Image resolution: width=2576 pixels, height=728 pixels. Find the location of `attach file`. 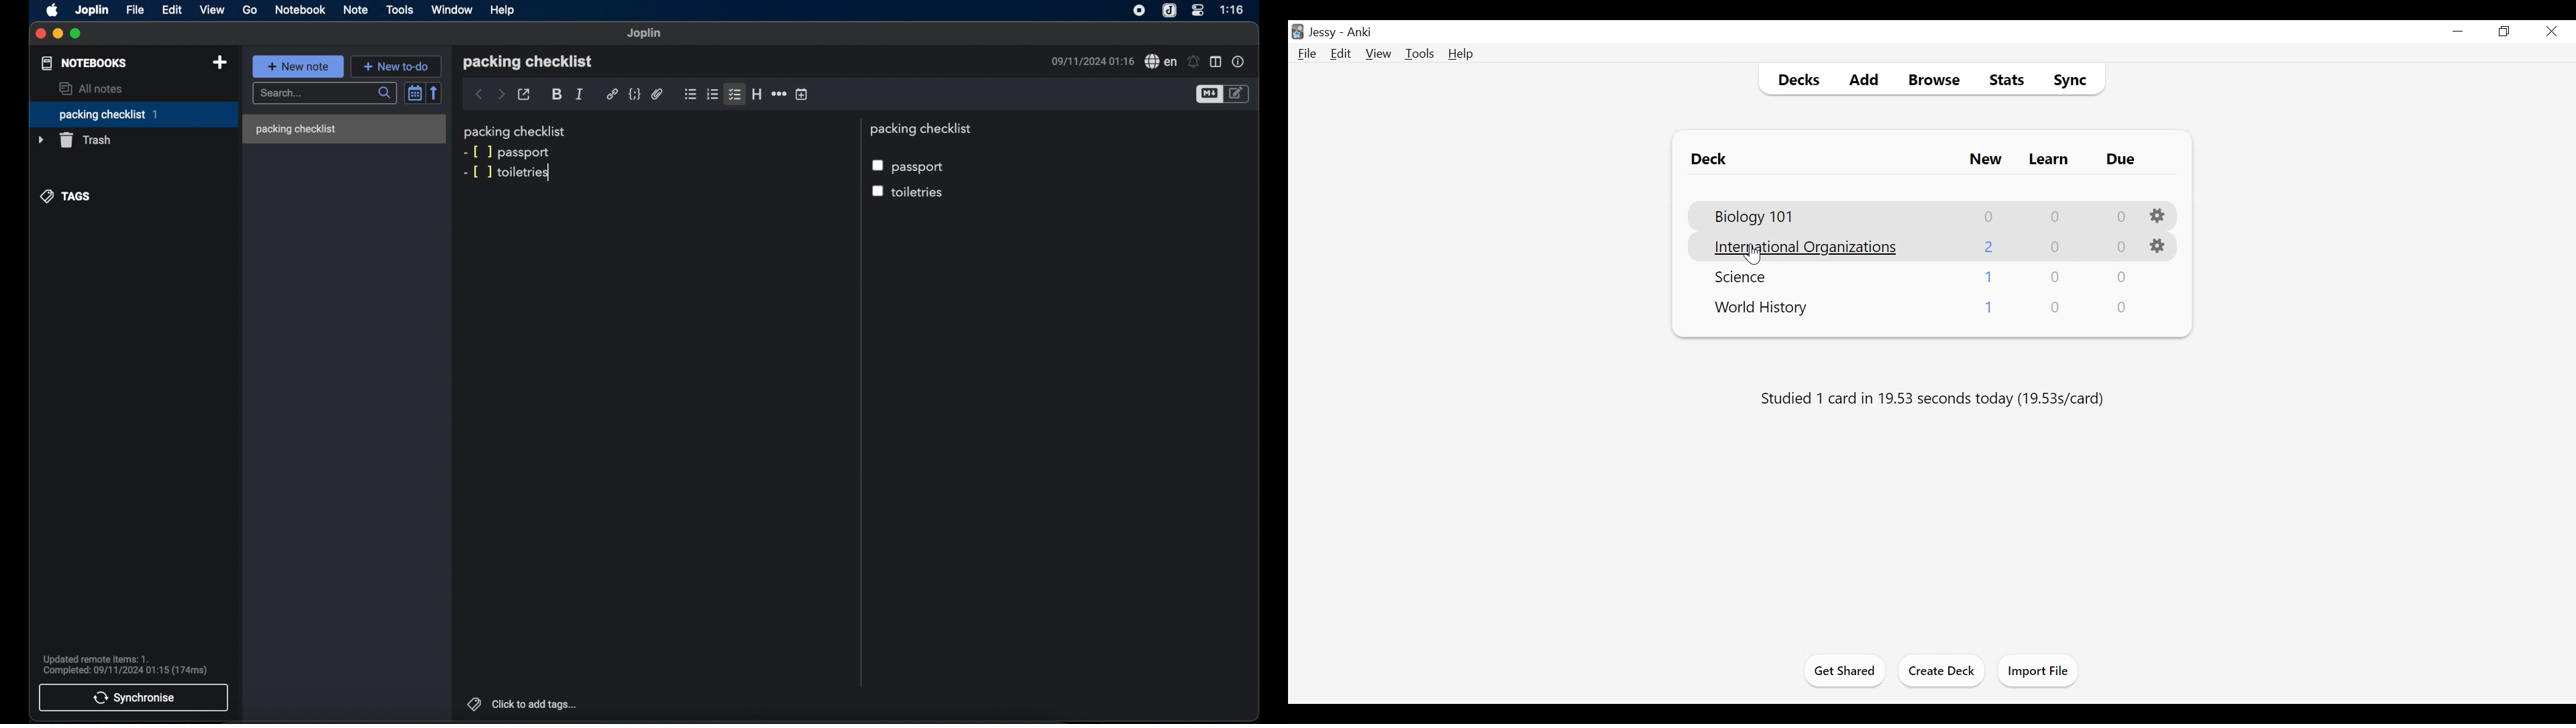

attach file is located at coordinates (657, 94).